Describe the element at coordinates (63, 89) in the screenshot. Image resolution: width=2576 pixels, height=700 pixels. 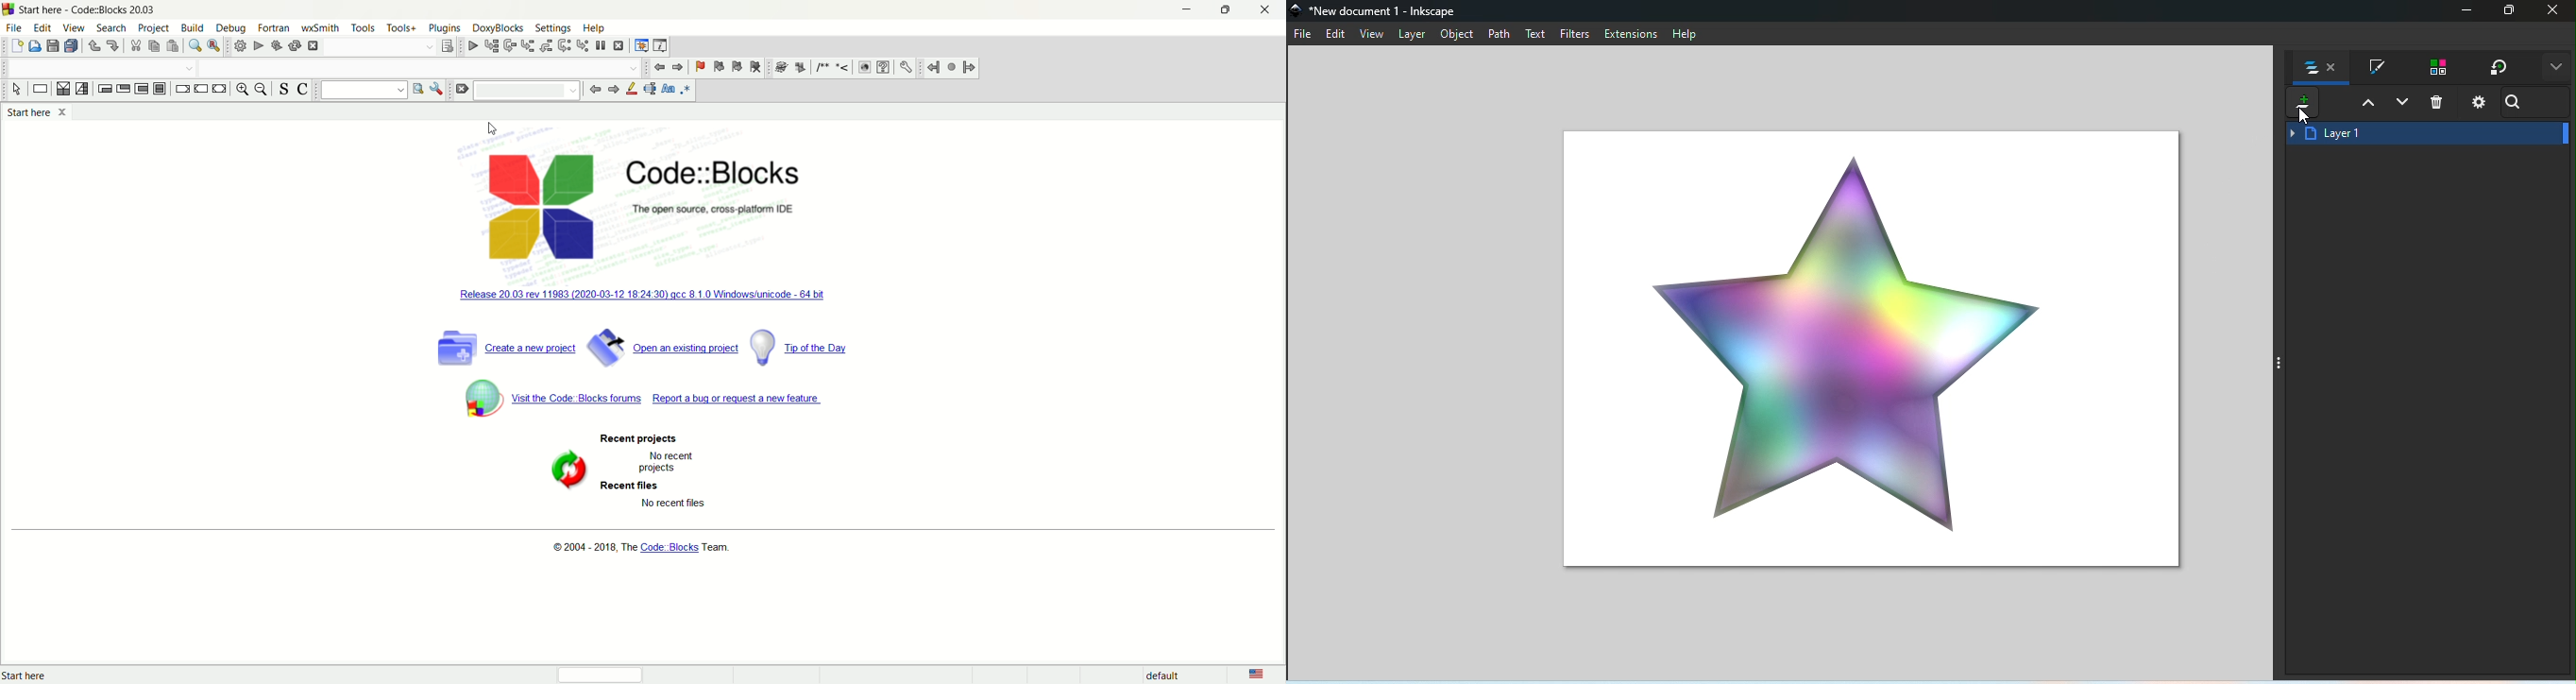
I see `decision` at that location.